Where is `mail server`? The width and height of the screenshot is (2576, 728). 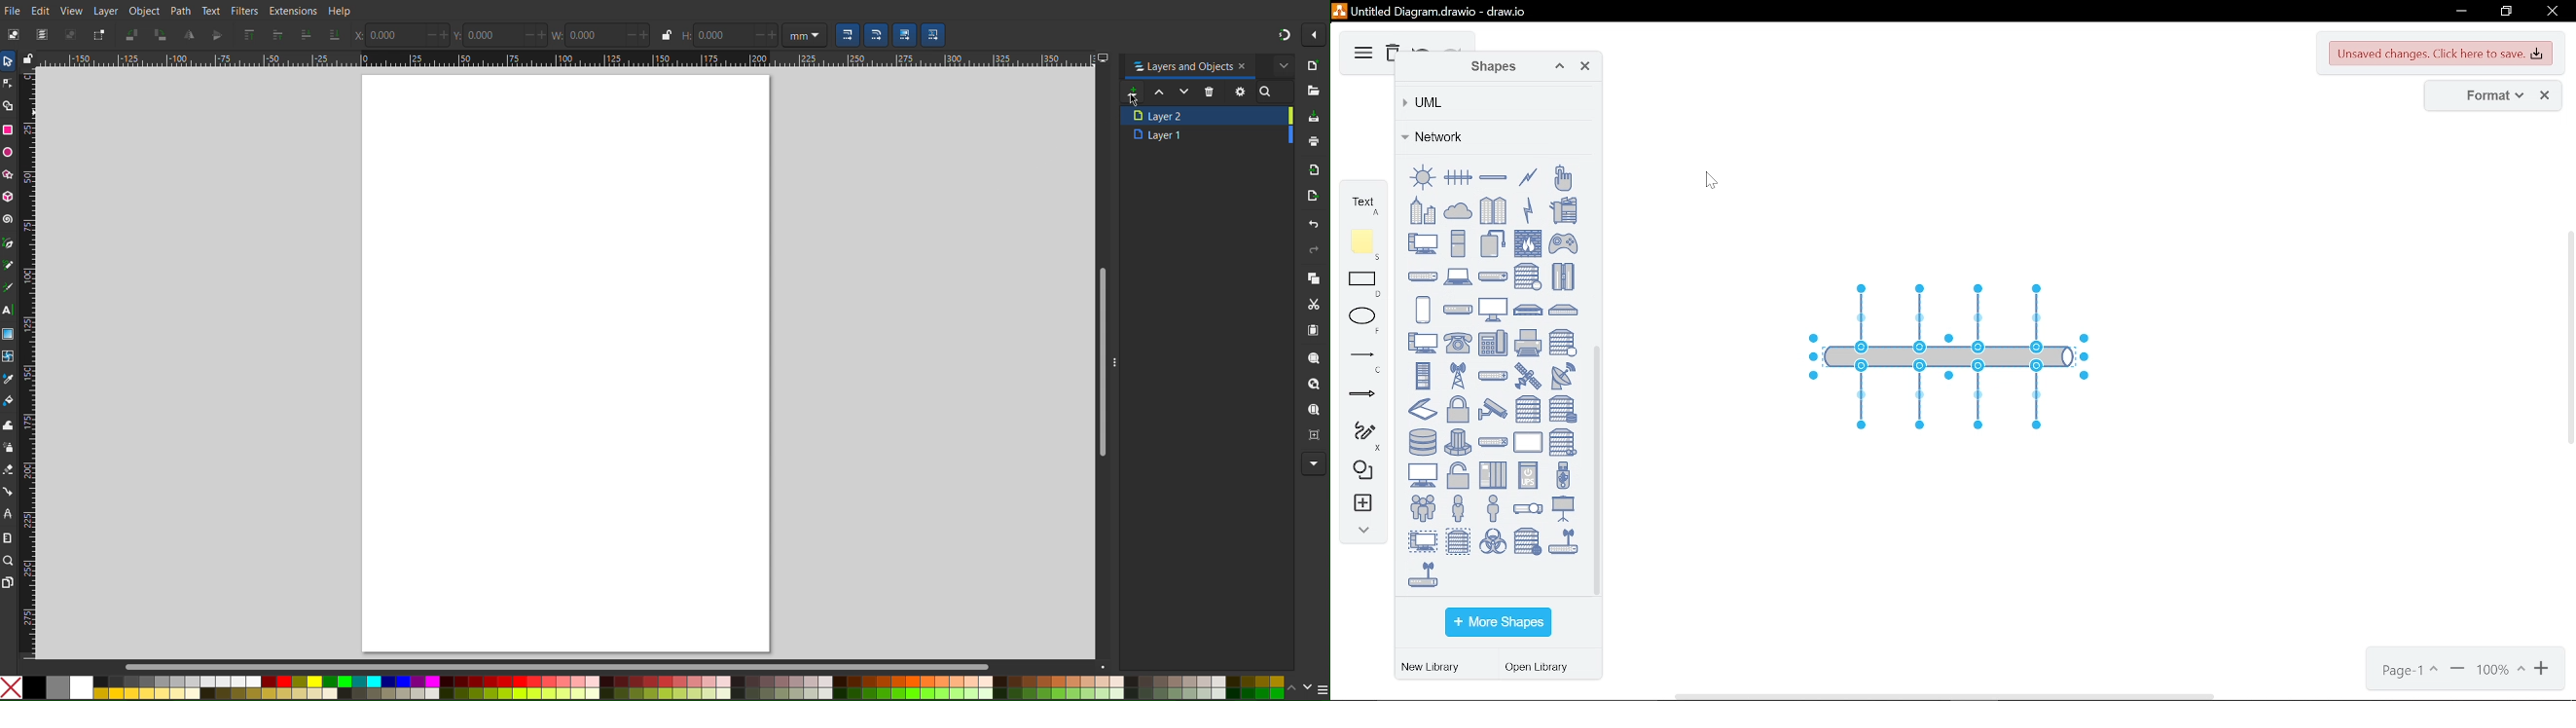 mail server is located at coordinates (1528, 277).